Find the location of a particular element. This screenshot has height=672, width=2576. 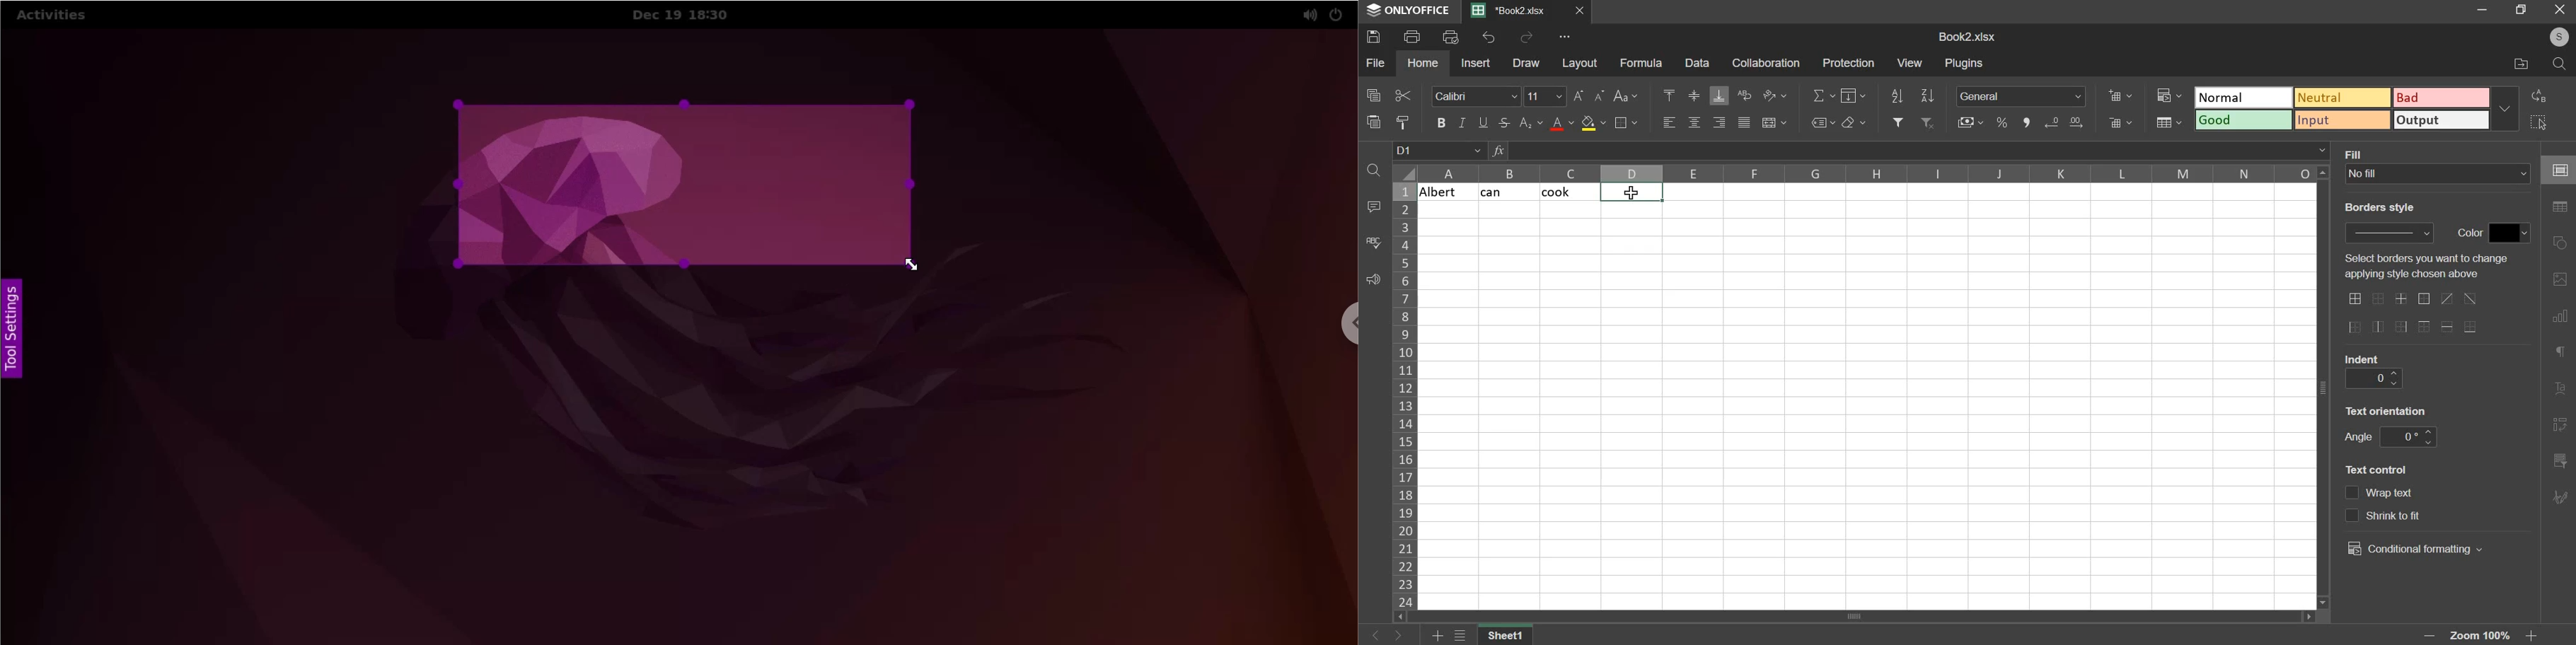

minimize is located at coordinates (2485, 11).